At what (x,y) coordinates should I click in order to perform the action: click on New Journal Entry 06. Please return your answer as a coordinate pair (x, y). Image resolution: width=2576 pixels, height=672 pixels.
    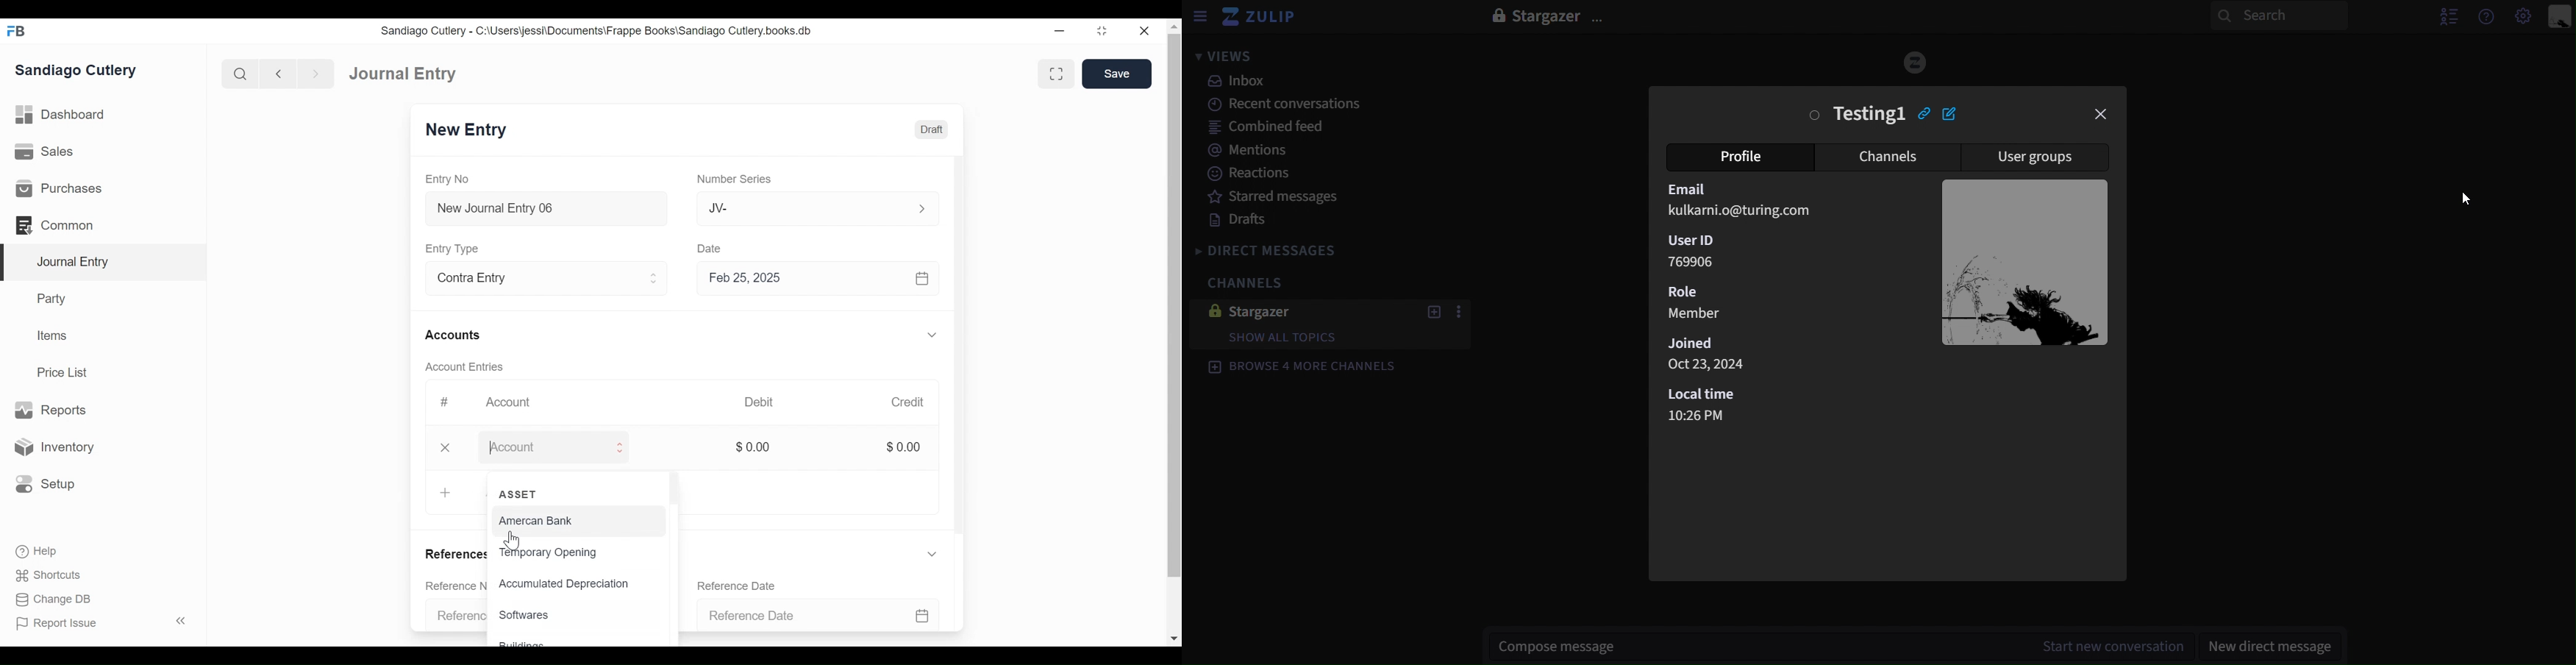
    Looking at the image, I should click on (545, 207).